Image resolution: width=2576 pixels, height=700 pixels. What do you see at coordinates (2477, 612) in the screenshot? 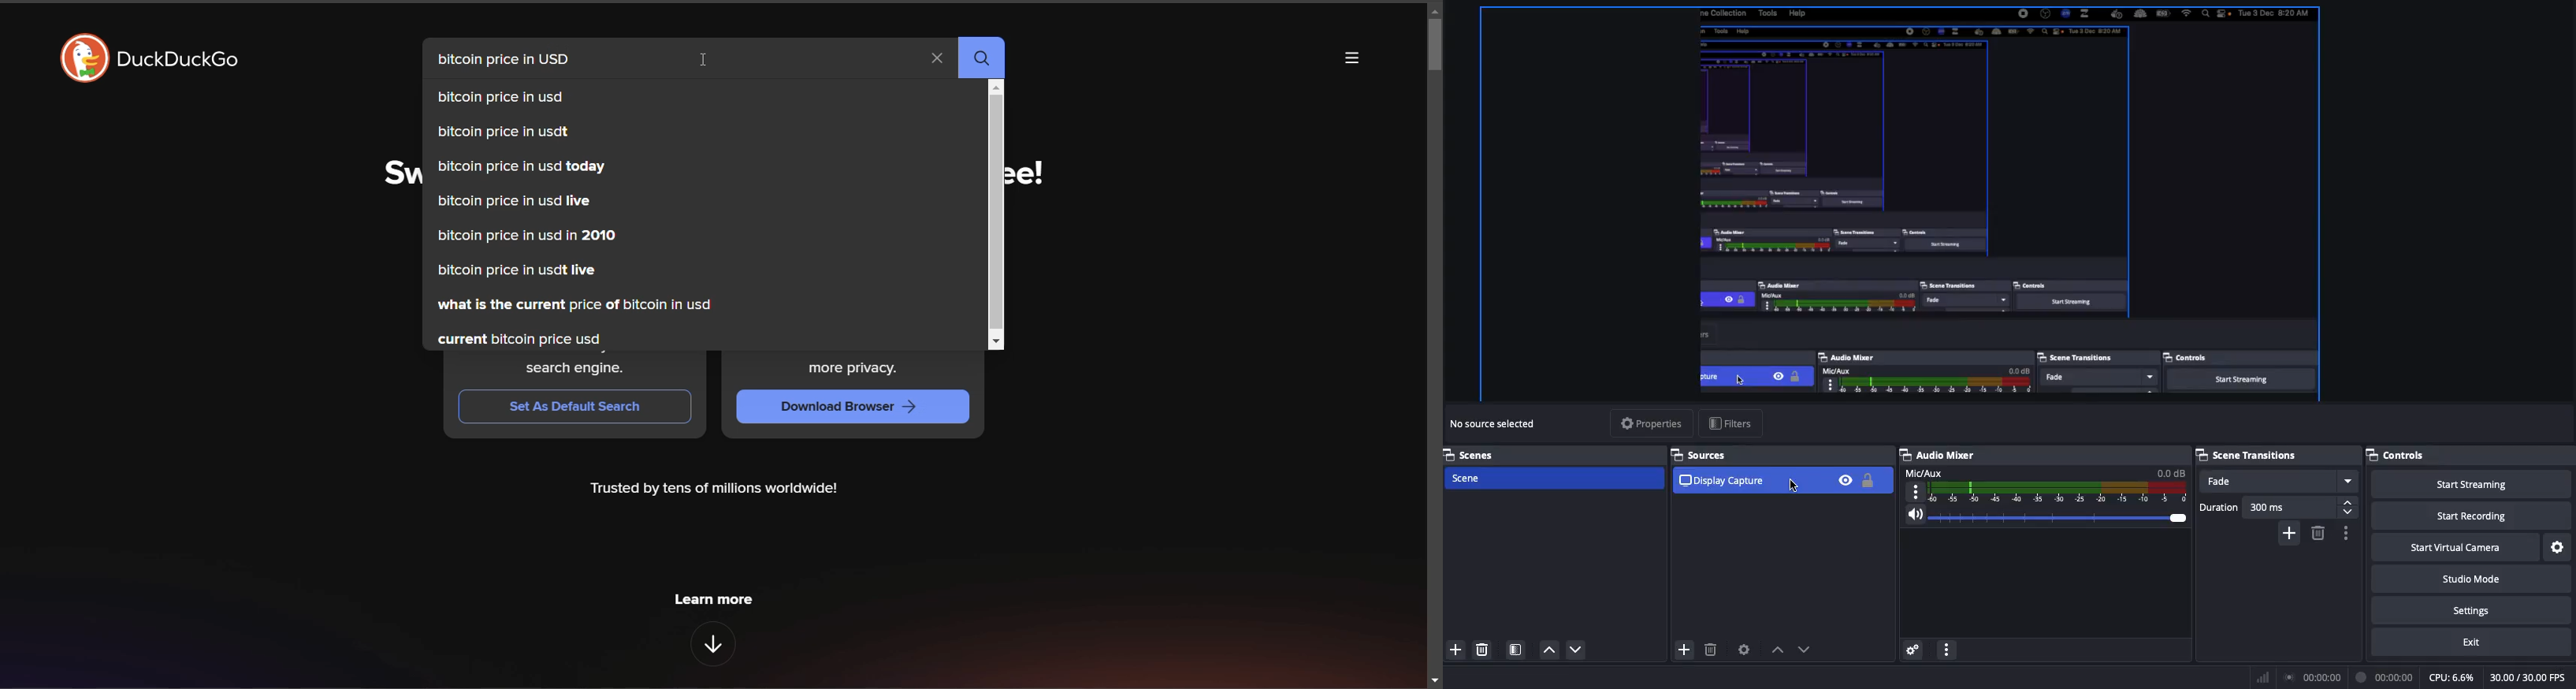
I see `Settings` at bounding box center [2477, 612].